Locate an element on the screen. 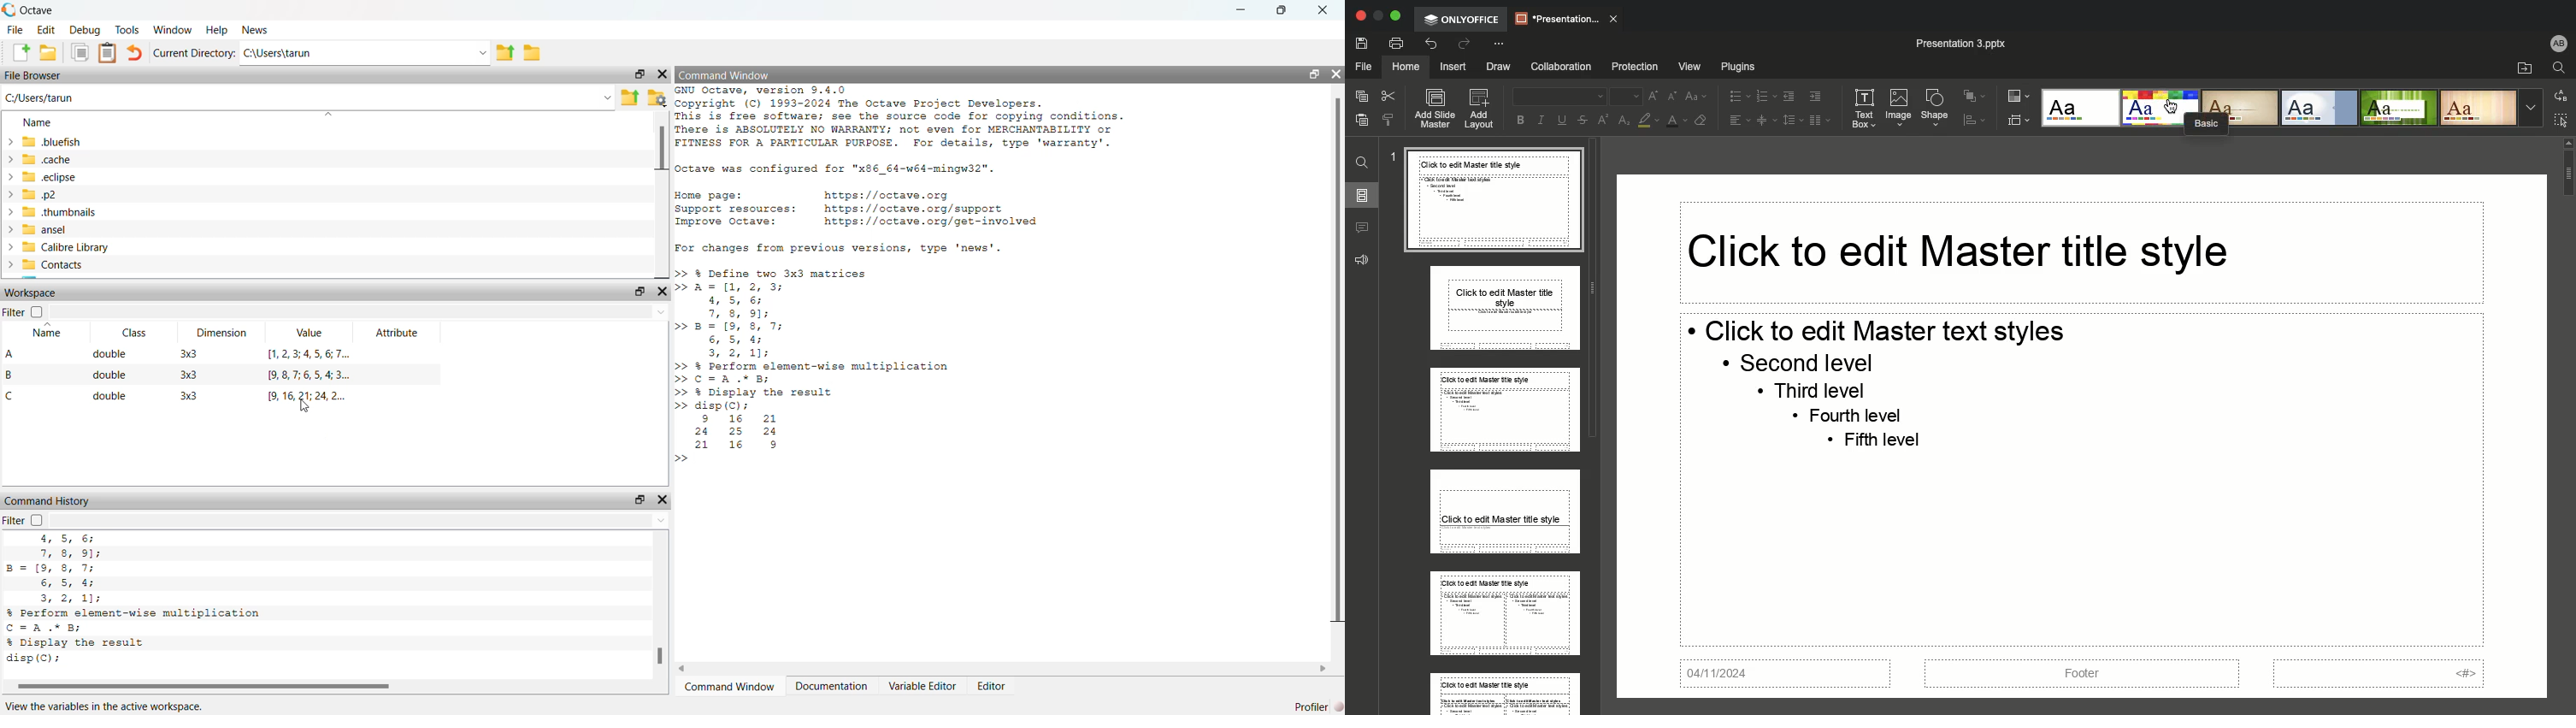 The image size is (2576, 728). Text box is located at coordinates (1865, 109).